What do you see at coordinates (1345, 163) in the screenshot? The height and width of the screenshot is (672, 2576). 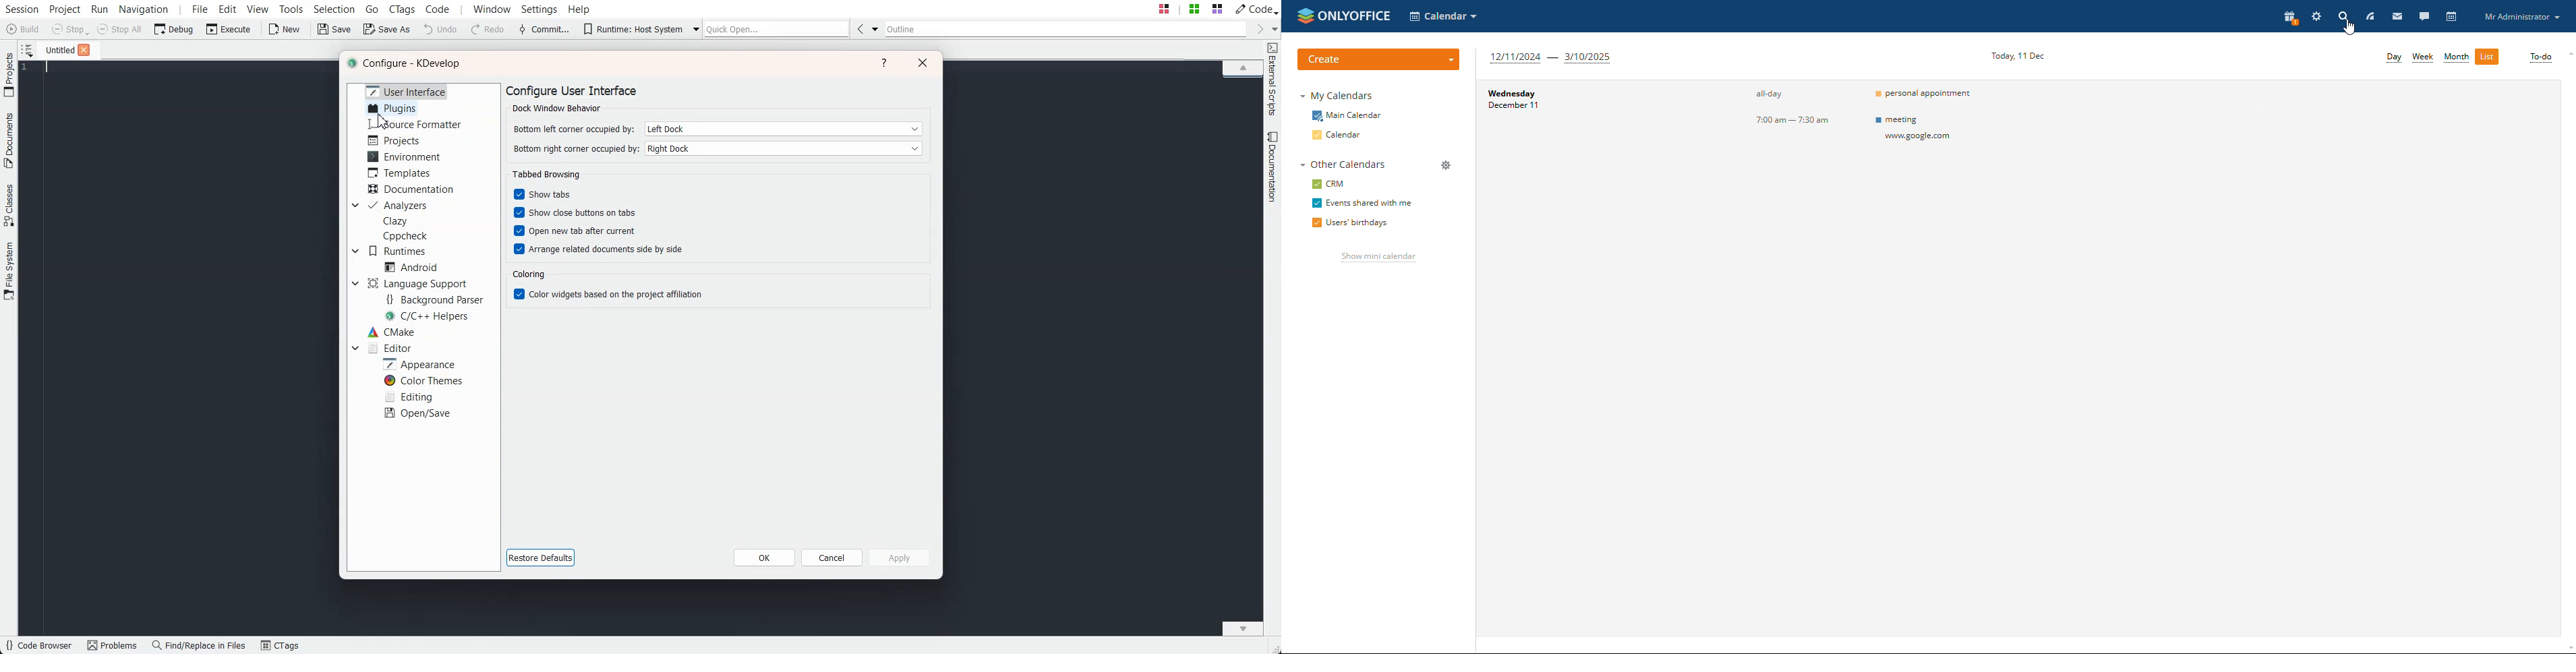 I see `other calendars` at bounding box center [1345, 163].